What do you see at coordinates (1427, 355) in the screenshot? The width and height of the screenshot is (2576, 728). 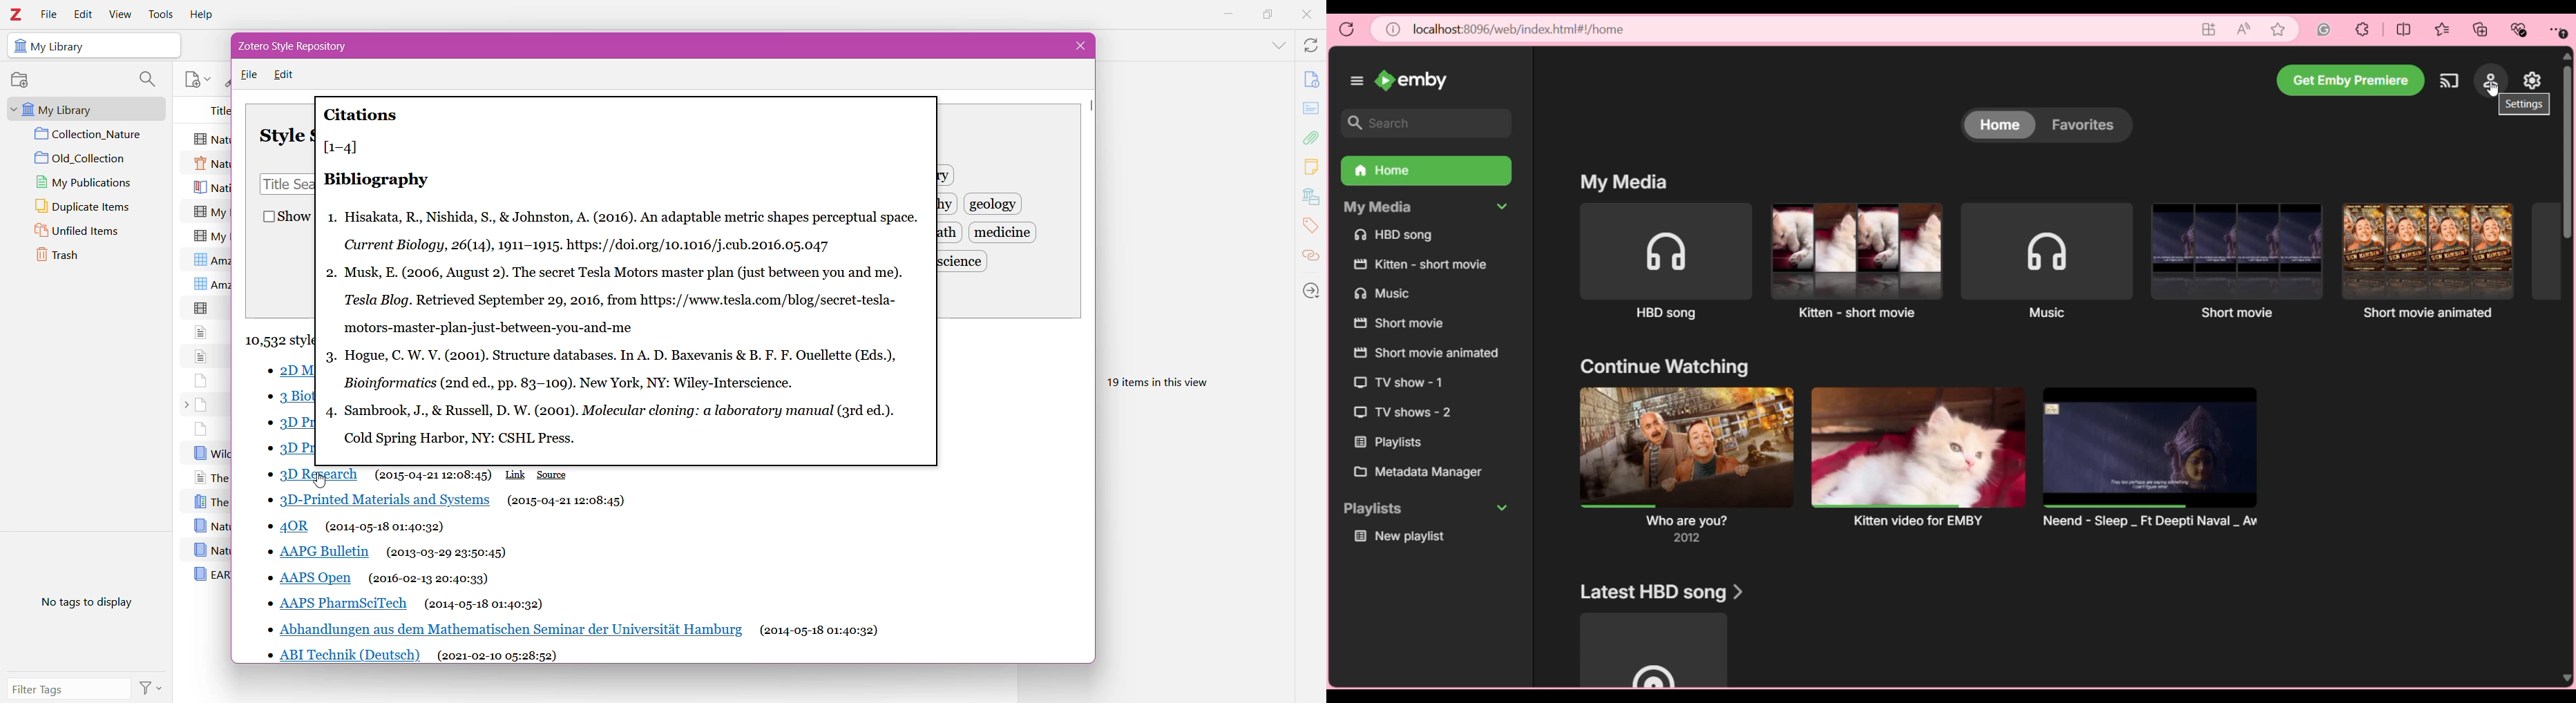 I see `short movie animated` at bounding box center [1427, 355].